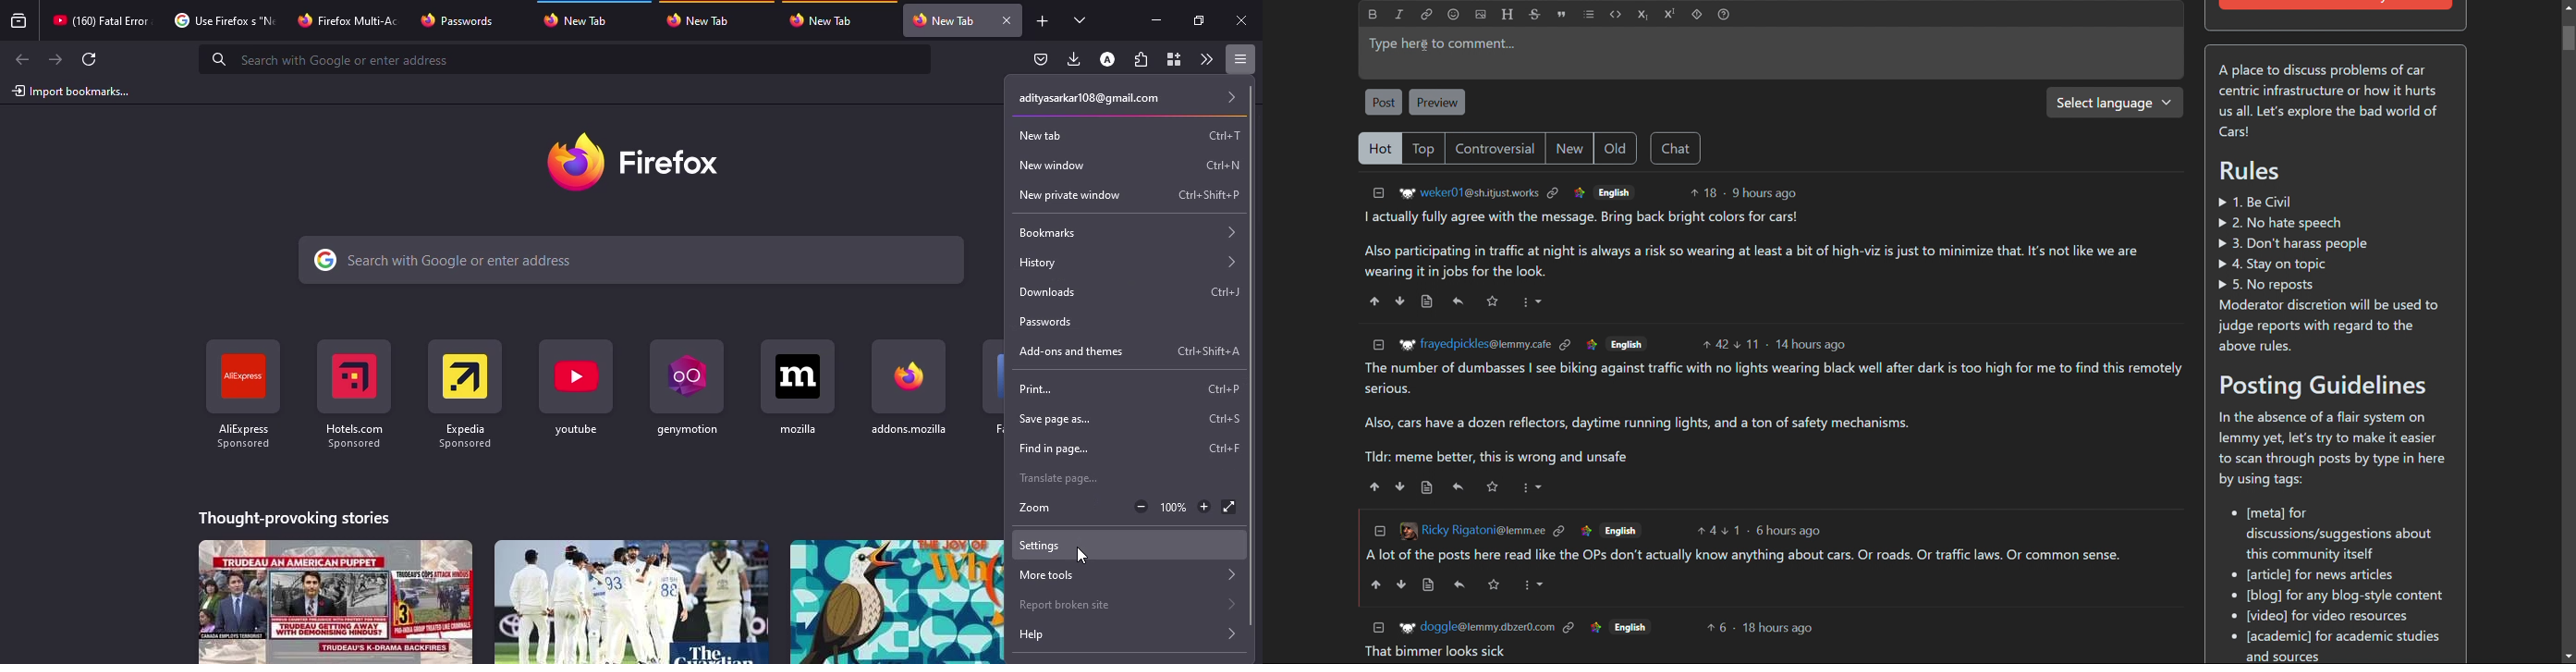 Image resolution: width=2576 pixels, height=672 pixels. Describe the element at coordinates (1401, 486) in the screenshot. I see `downvote` at that location.